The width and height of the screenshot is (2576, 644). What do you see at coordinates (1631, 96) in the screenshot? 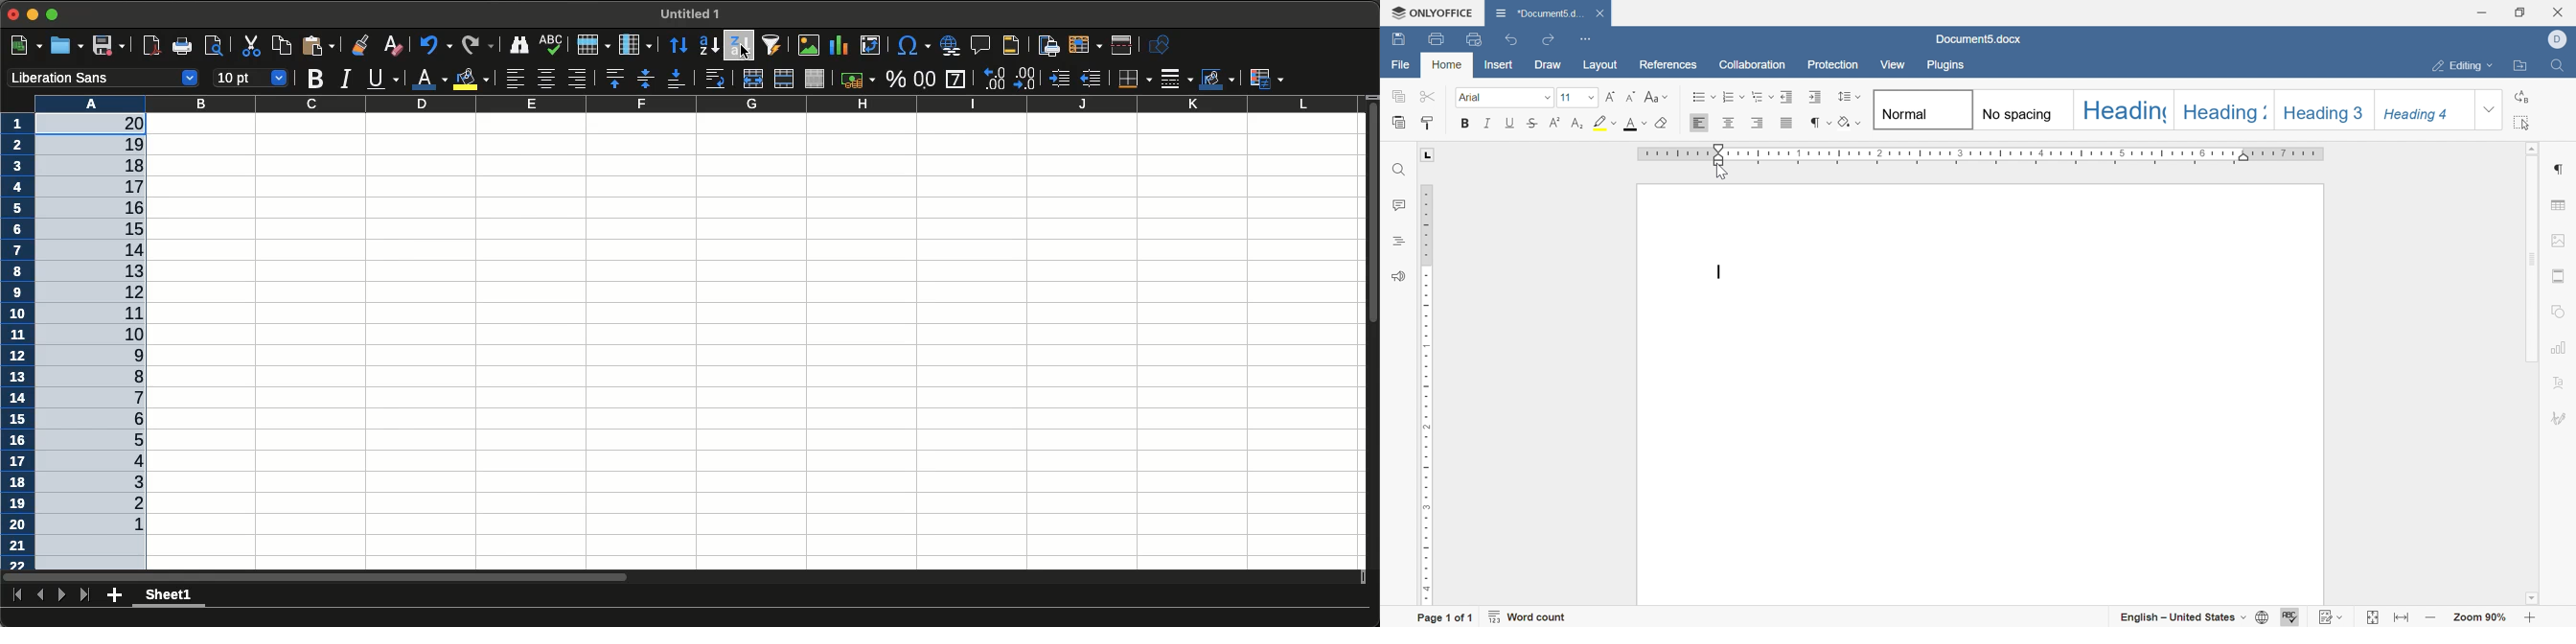
I see `decrement font size` at bounding box center [1631, 96].